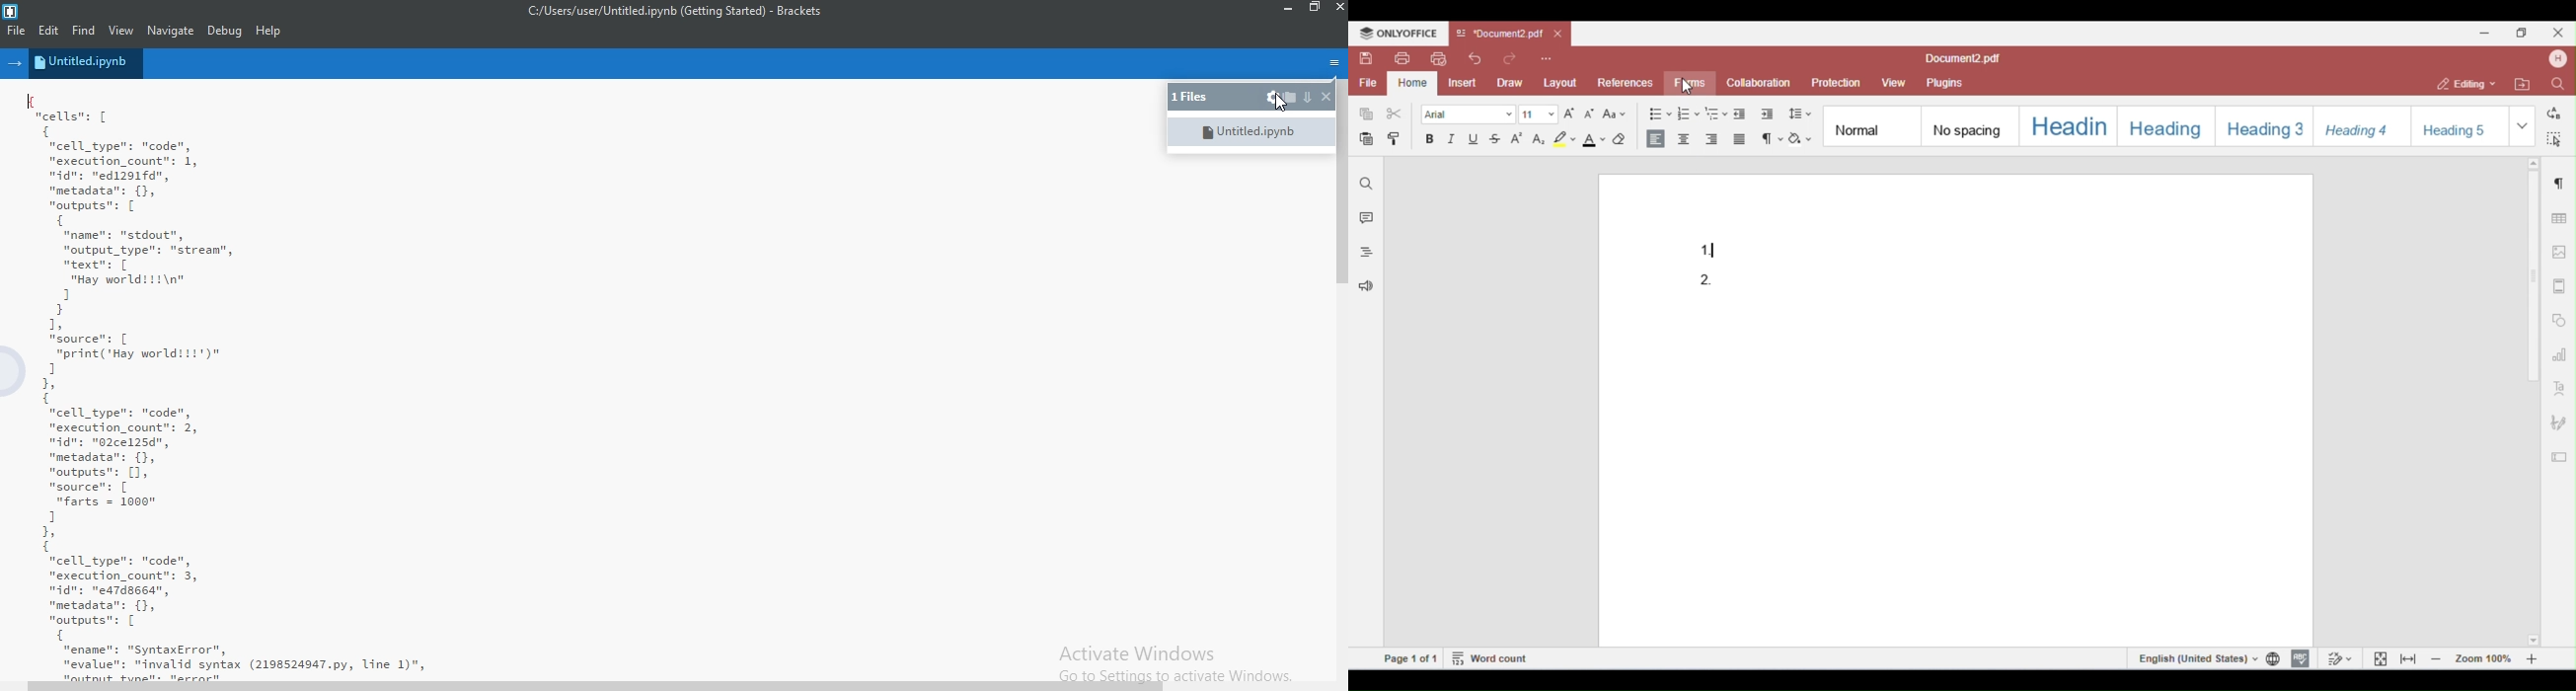  I want to click on View, so click(122, 30).